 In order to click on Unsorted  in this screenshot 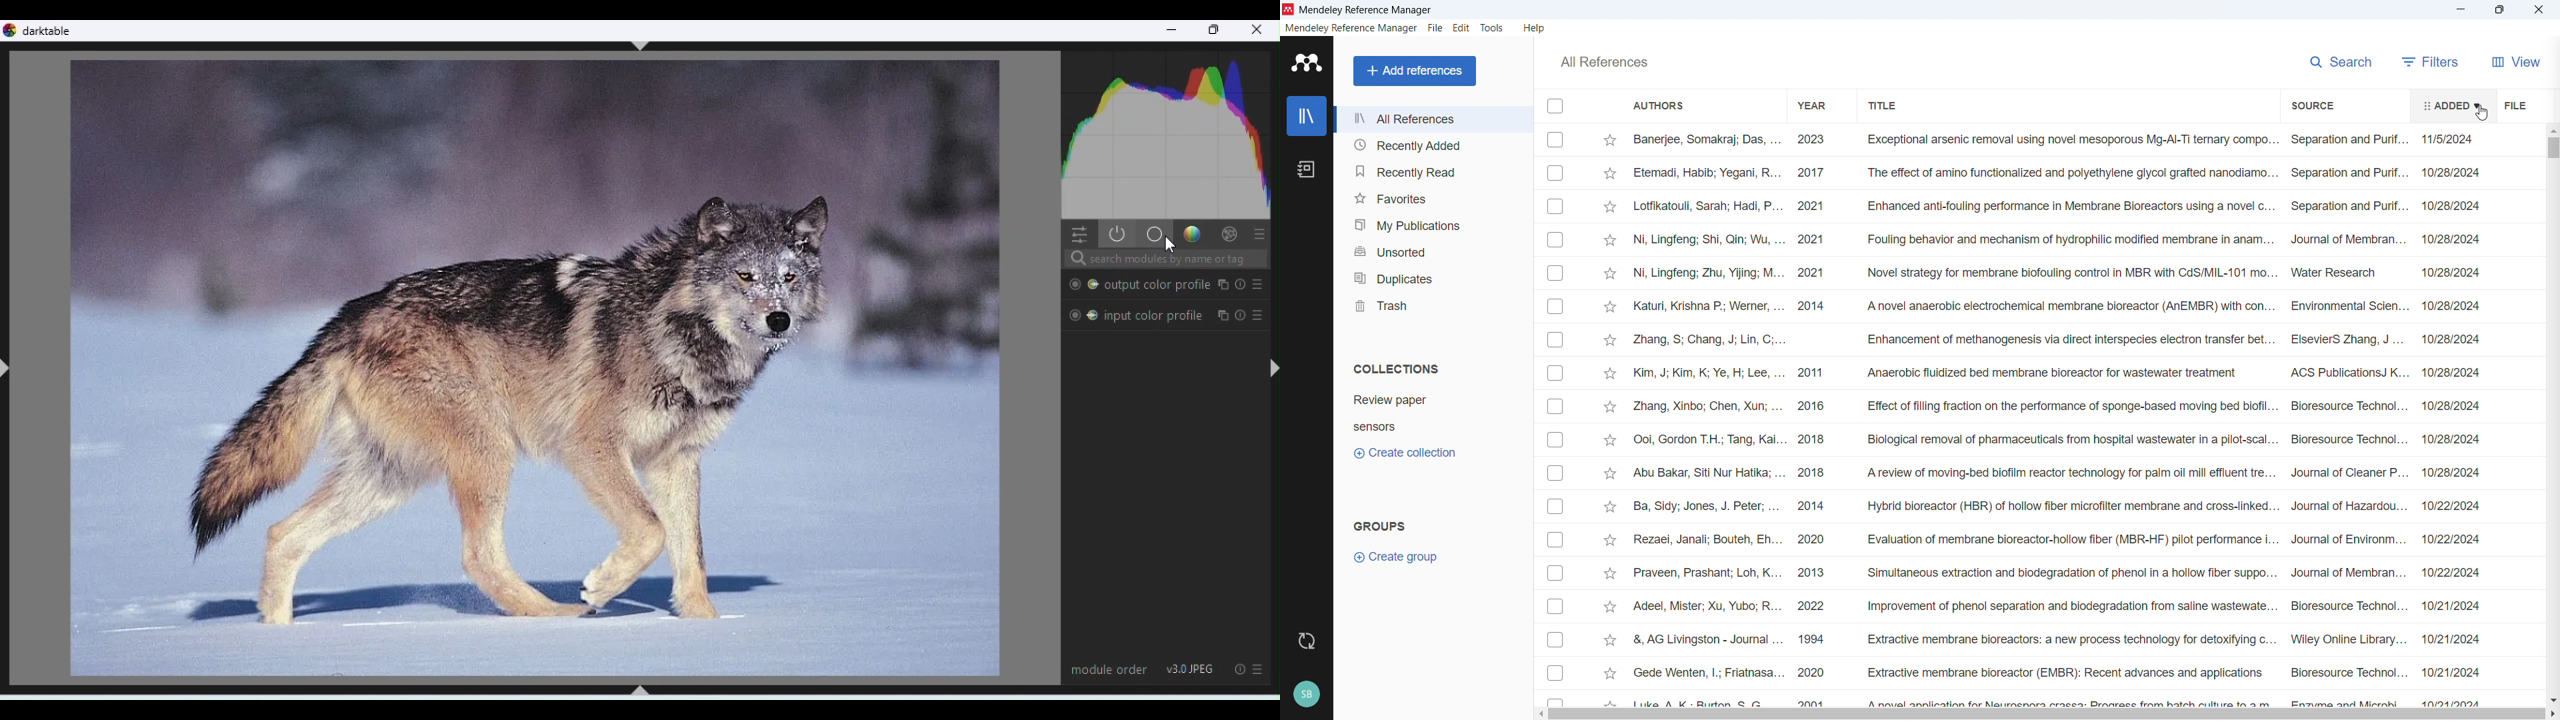, I will do `click(1432, 249)`.